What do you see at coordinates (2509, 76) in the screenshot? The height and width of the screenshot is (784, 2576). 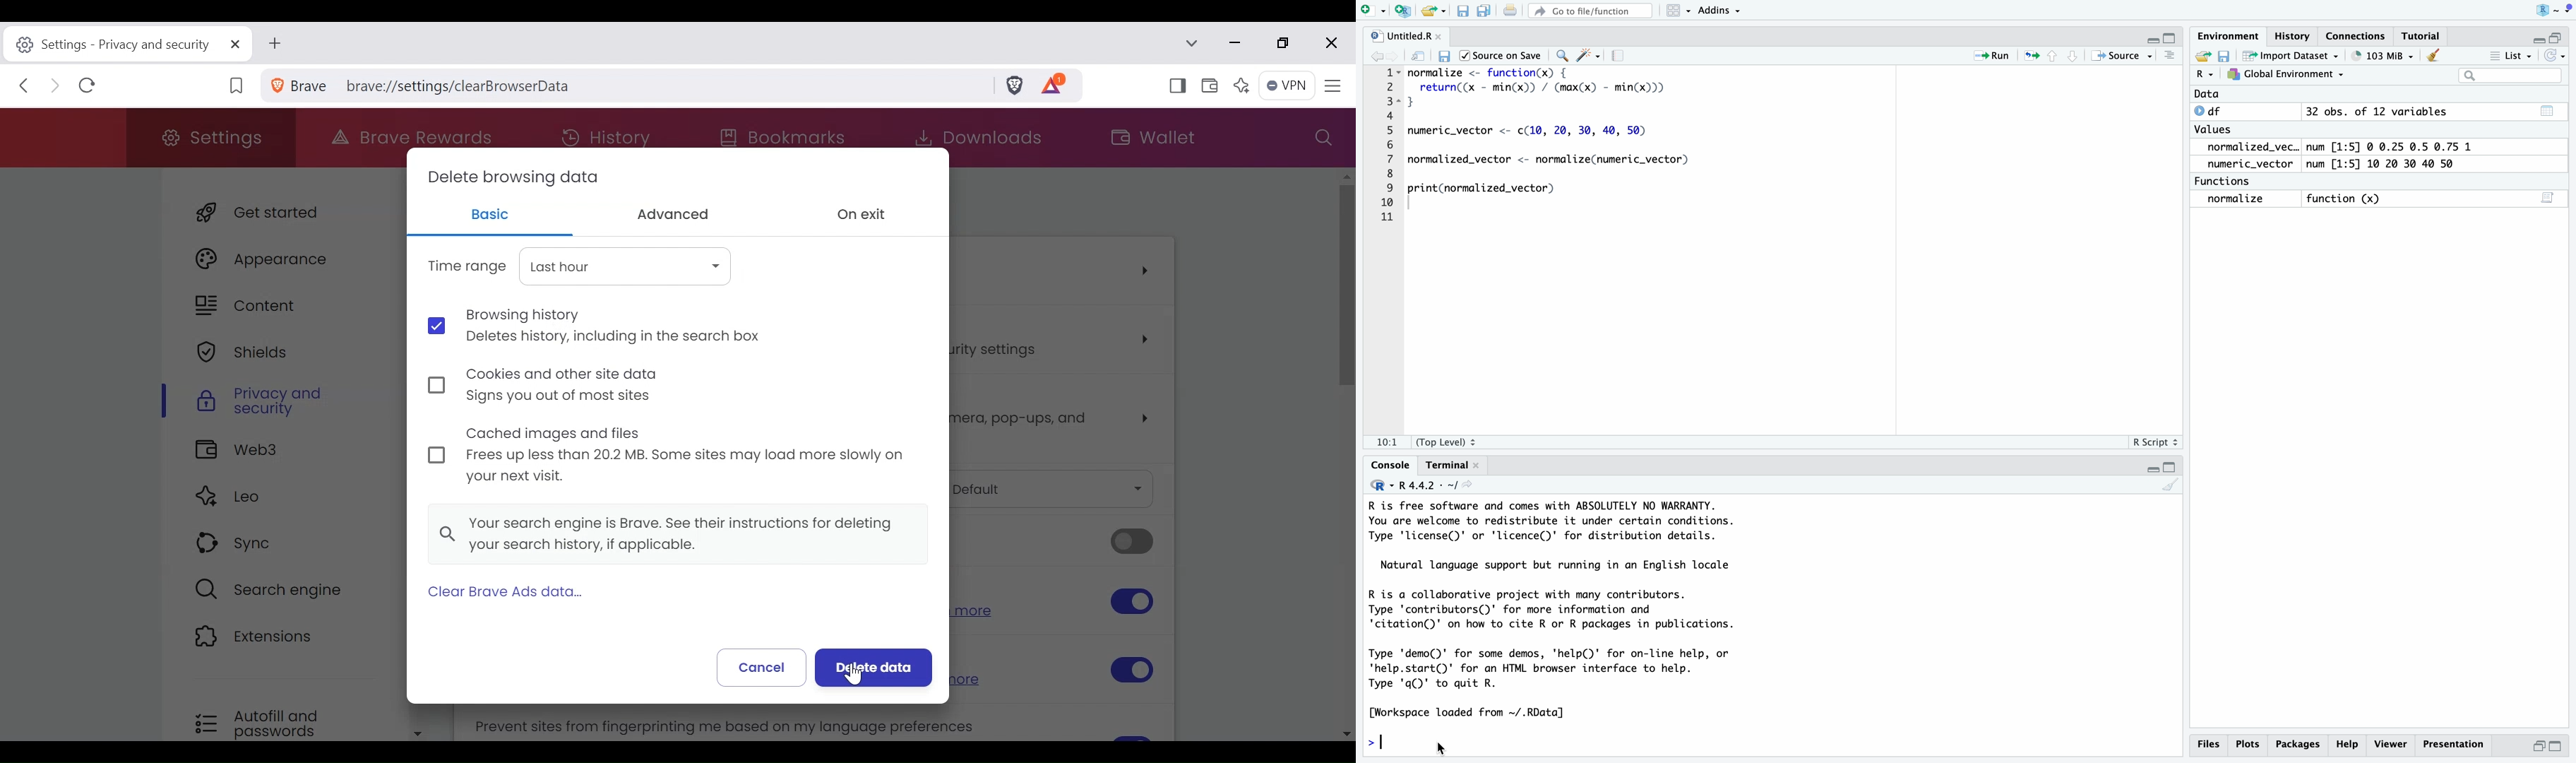 I see `Search bar` at bounding box center [2509, 76].